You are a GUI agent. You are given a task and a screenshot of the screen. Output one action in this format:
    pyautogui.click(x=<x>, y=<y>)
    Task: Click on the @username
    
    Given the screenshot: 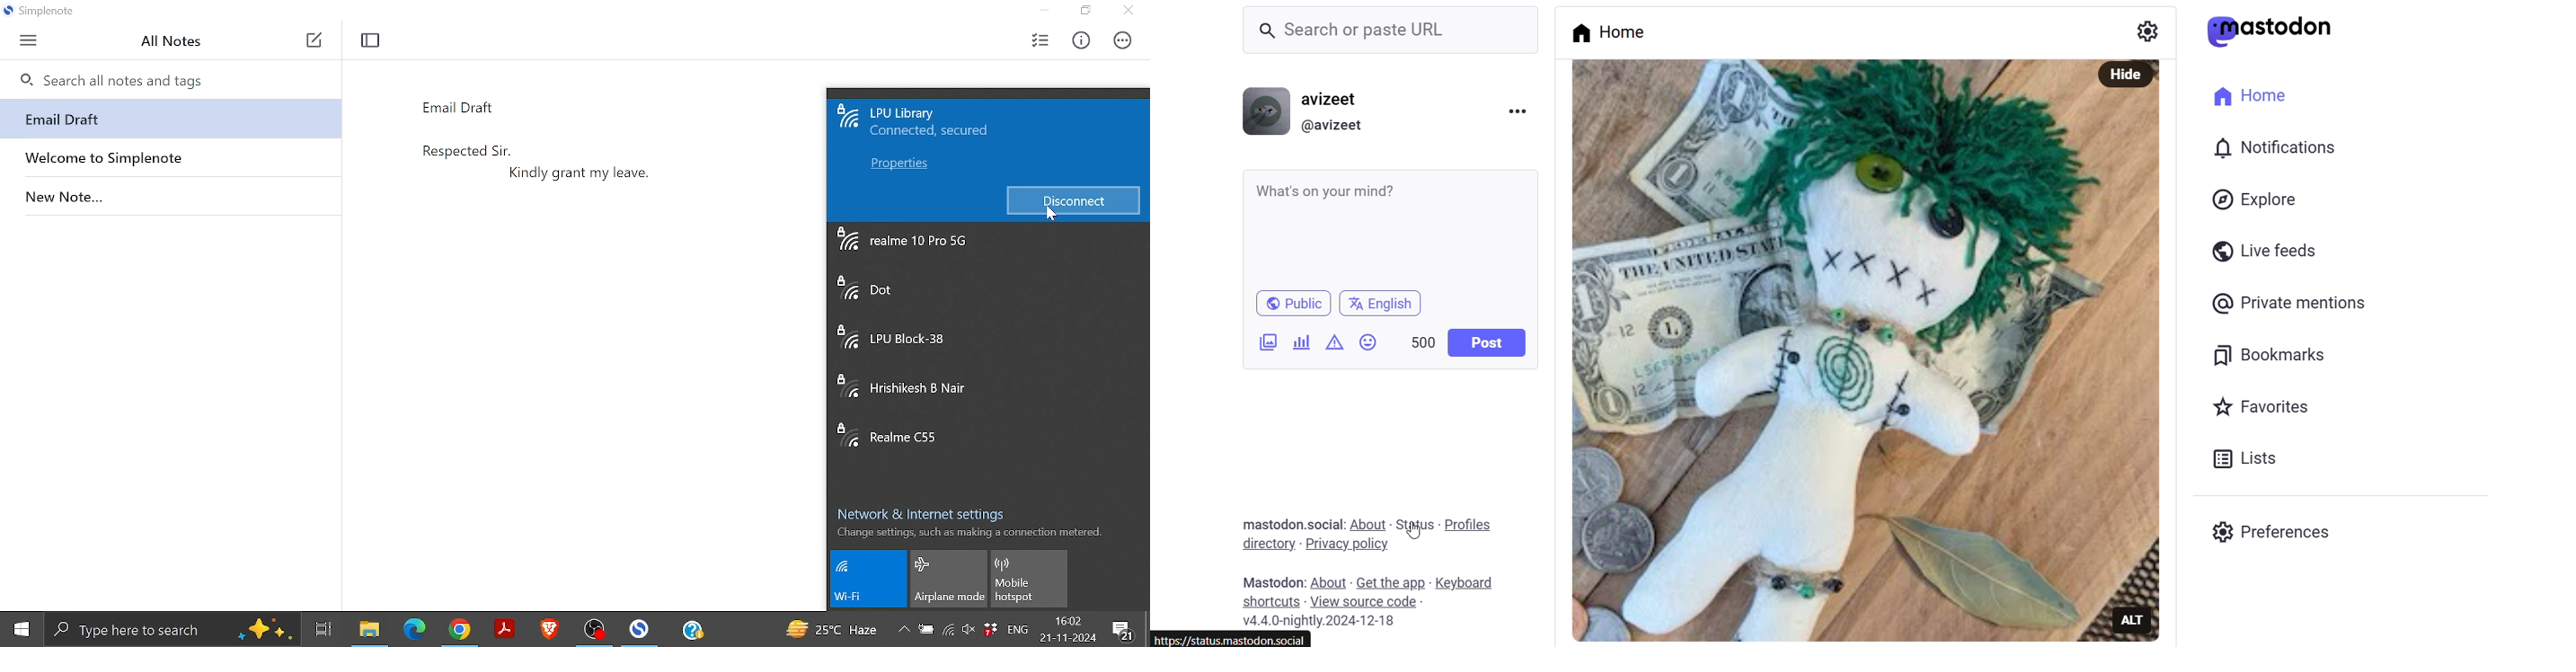 What is the action you would take?
    pyautogui.click(x=1342, y=126)
    